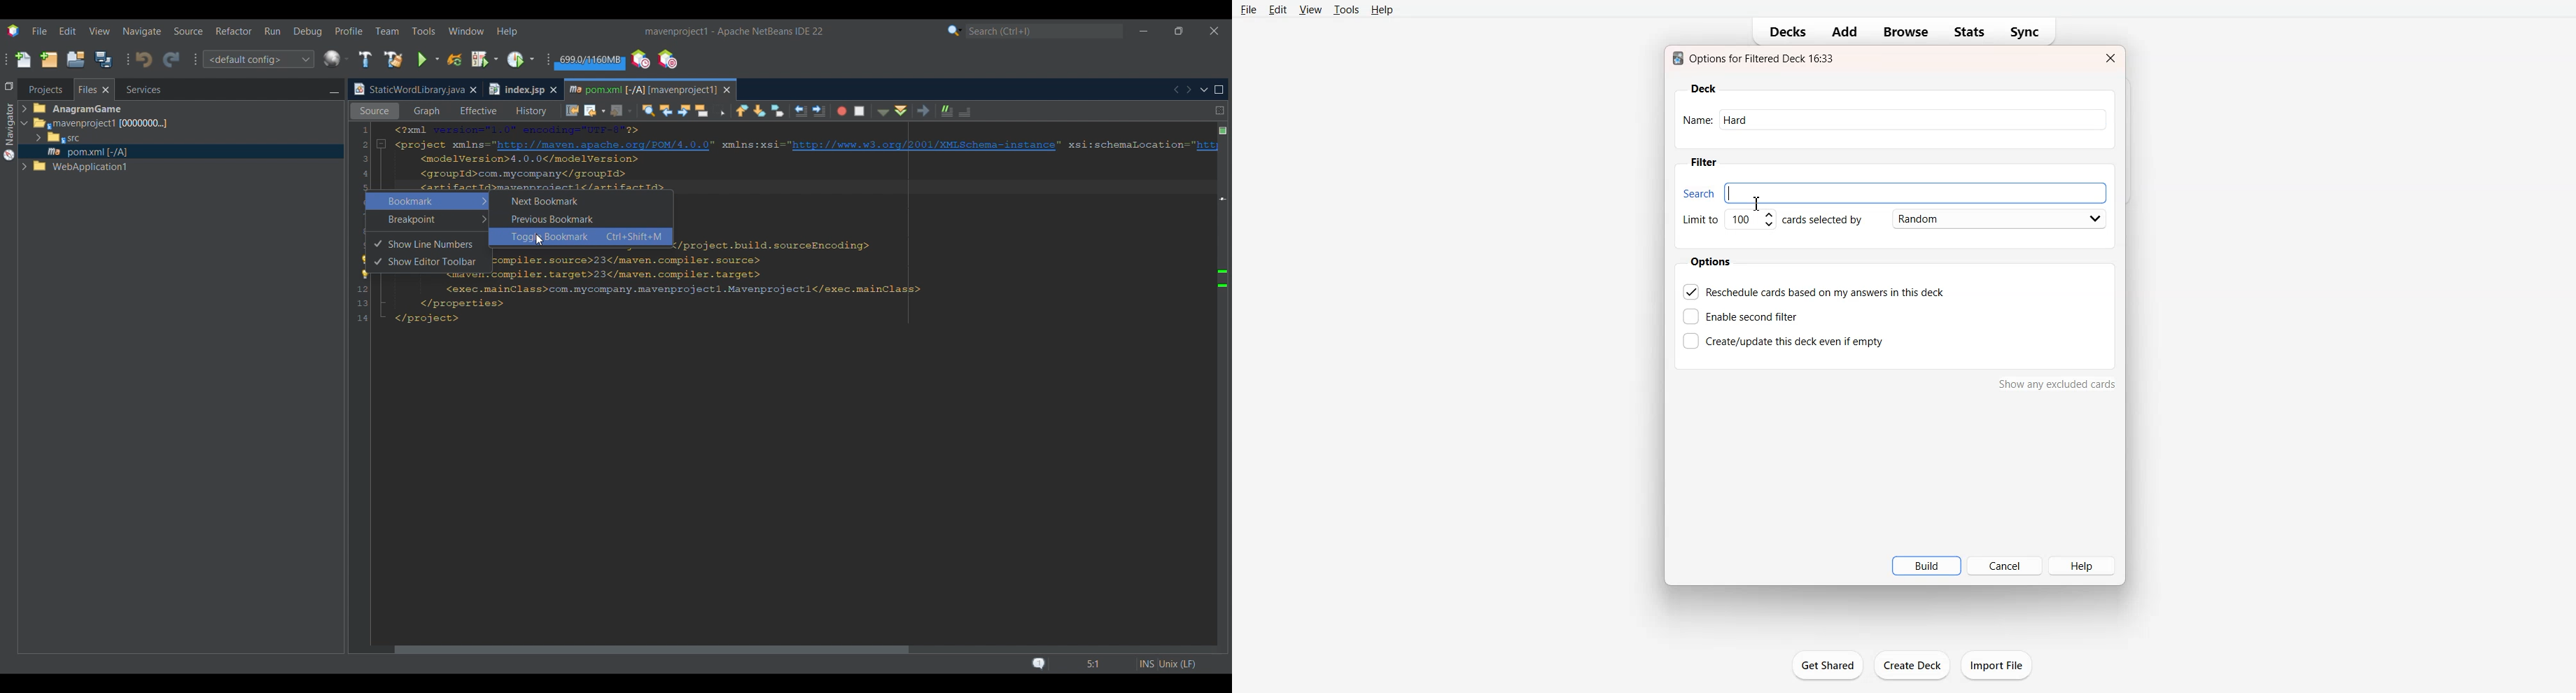 Image resolution: width=2576 pixels, height=700 pixels. What do you see at coordinates (1948, 218) in the screenshot?
I see `Card Selected by Random` at bounding box center [1948, 218].